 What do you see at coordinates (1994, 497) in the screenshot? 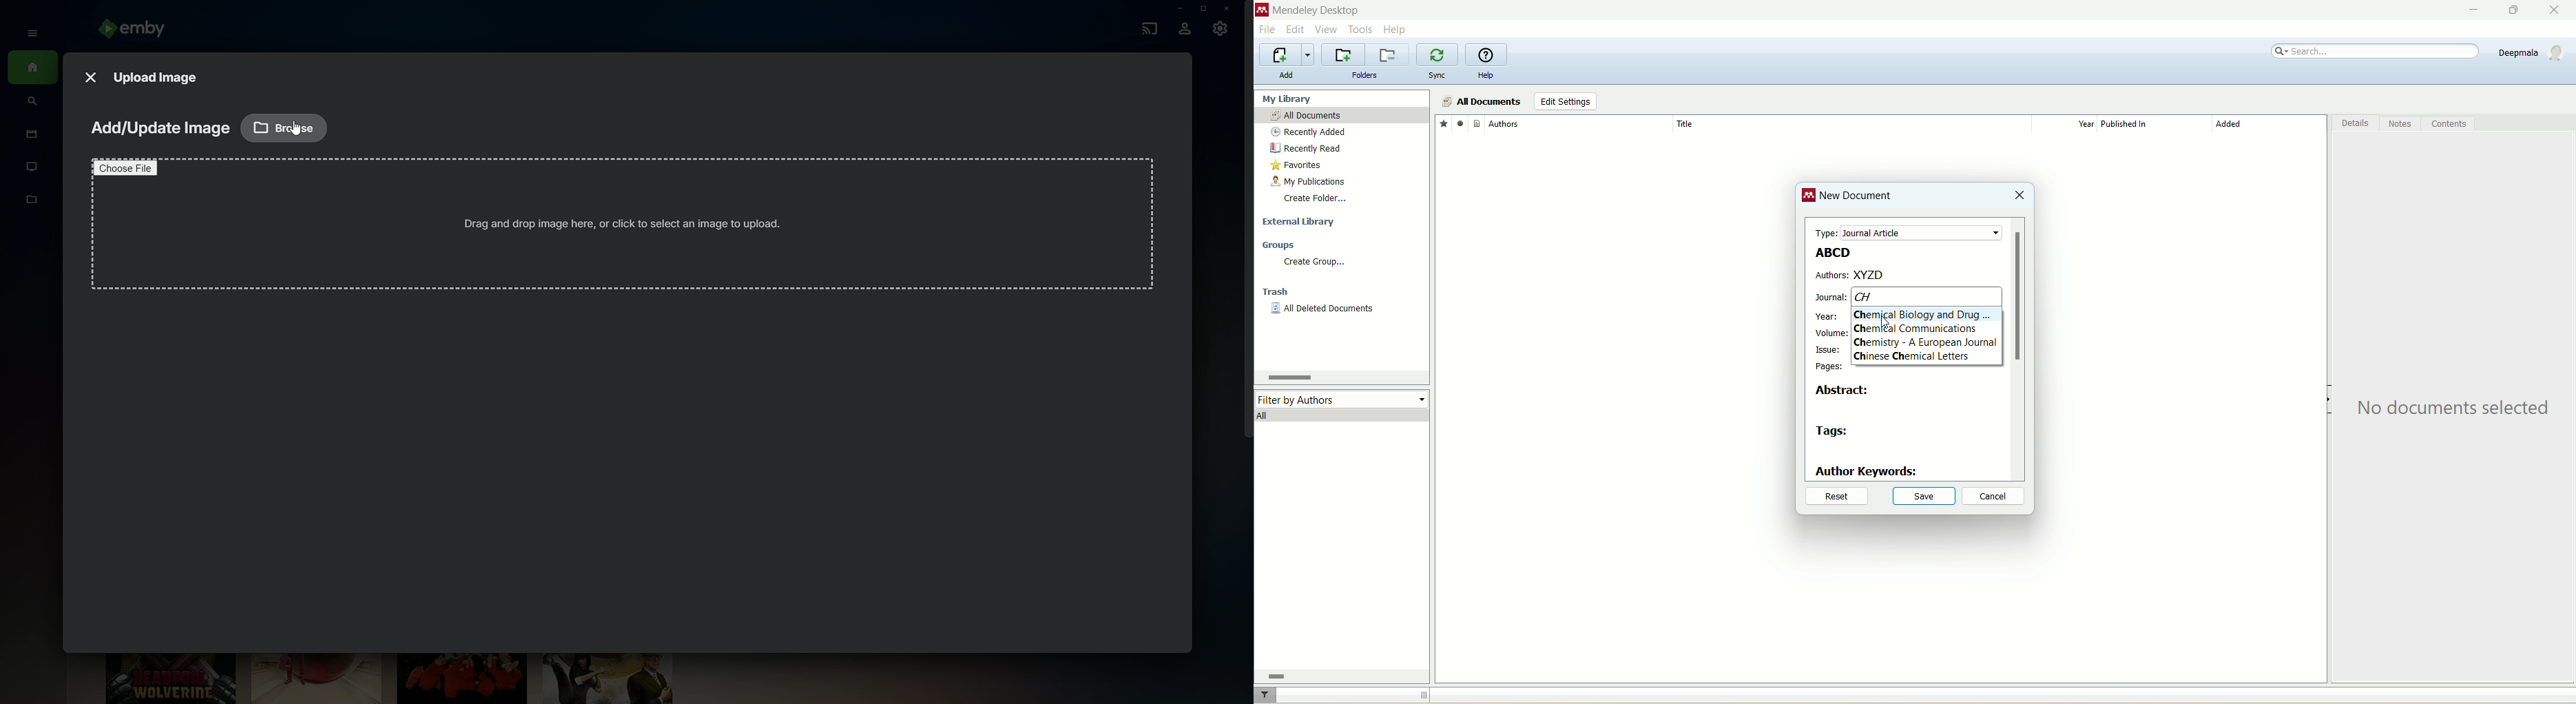
I see `cancel` at bounding box center [1994, 497].